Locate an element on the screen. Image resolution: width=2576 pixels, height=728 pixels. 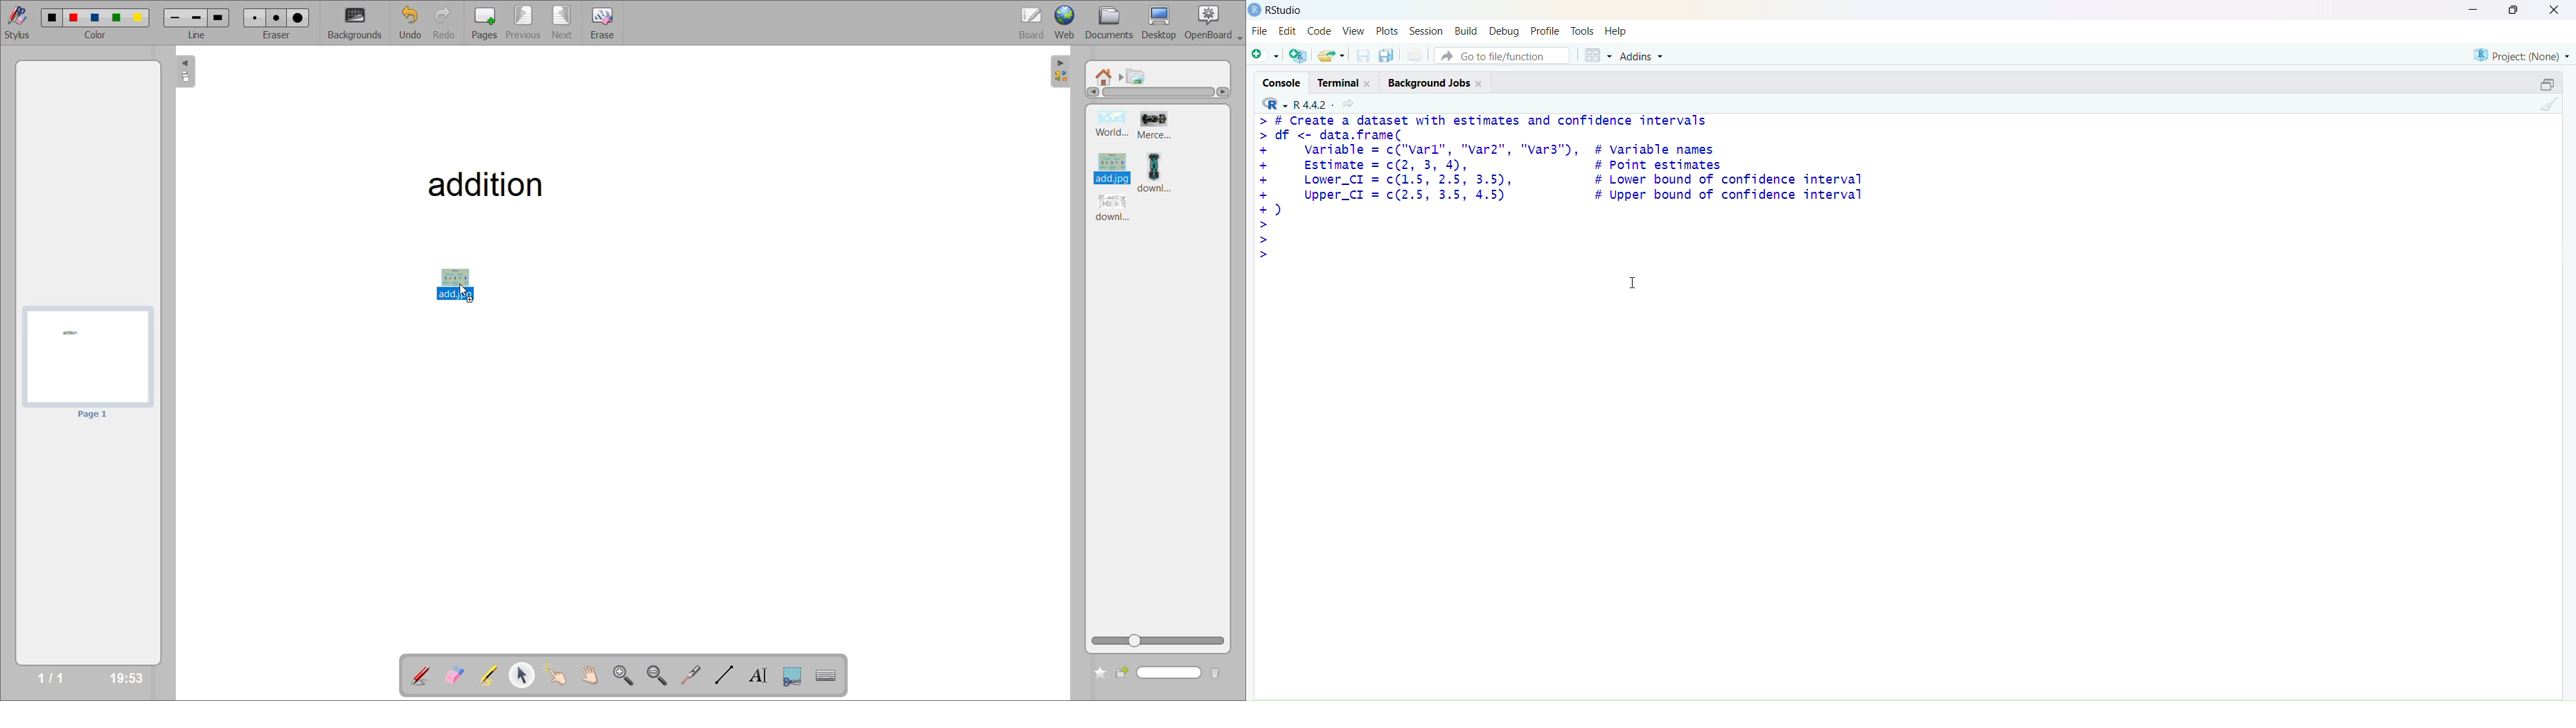
erase is located at coordinates (602, 24).